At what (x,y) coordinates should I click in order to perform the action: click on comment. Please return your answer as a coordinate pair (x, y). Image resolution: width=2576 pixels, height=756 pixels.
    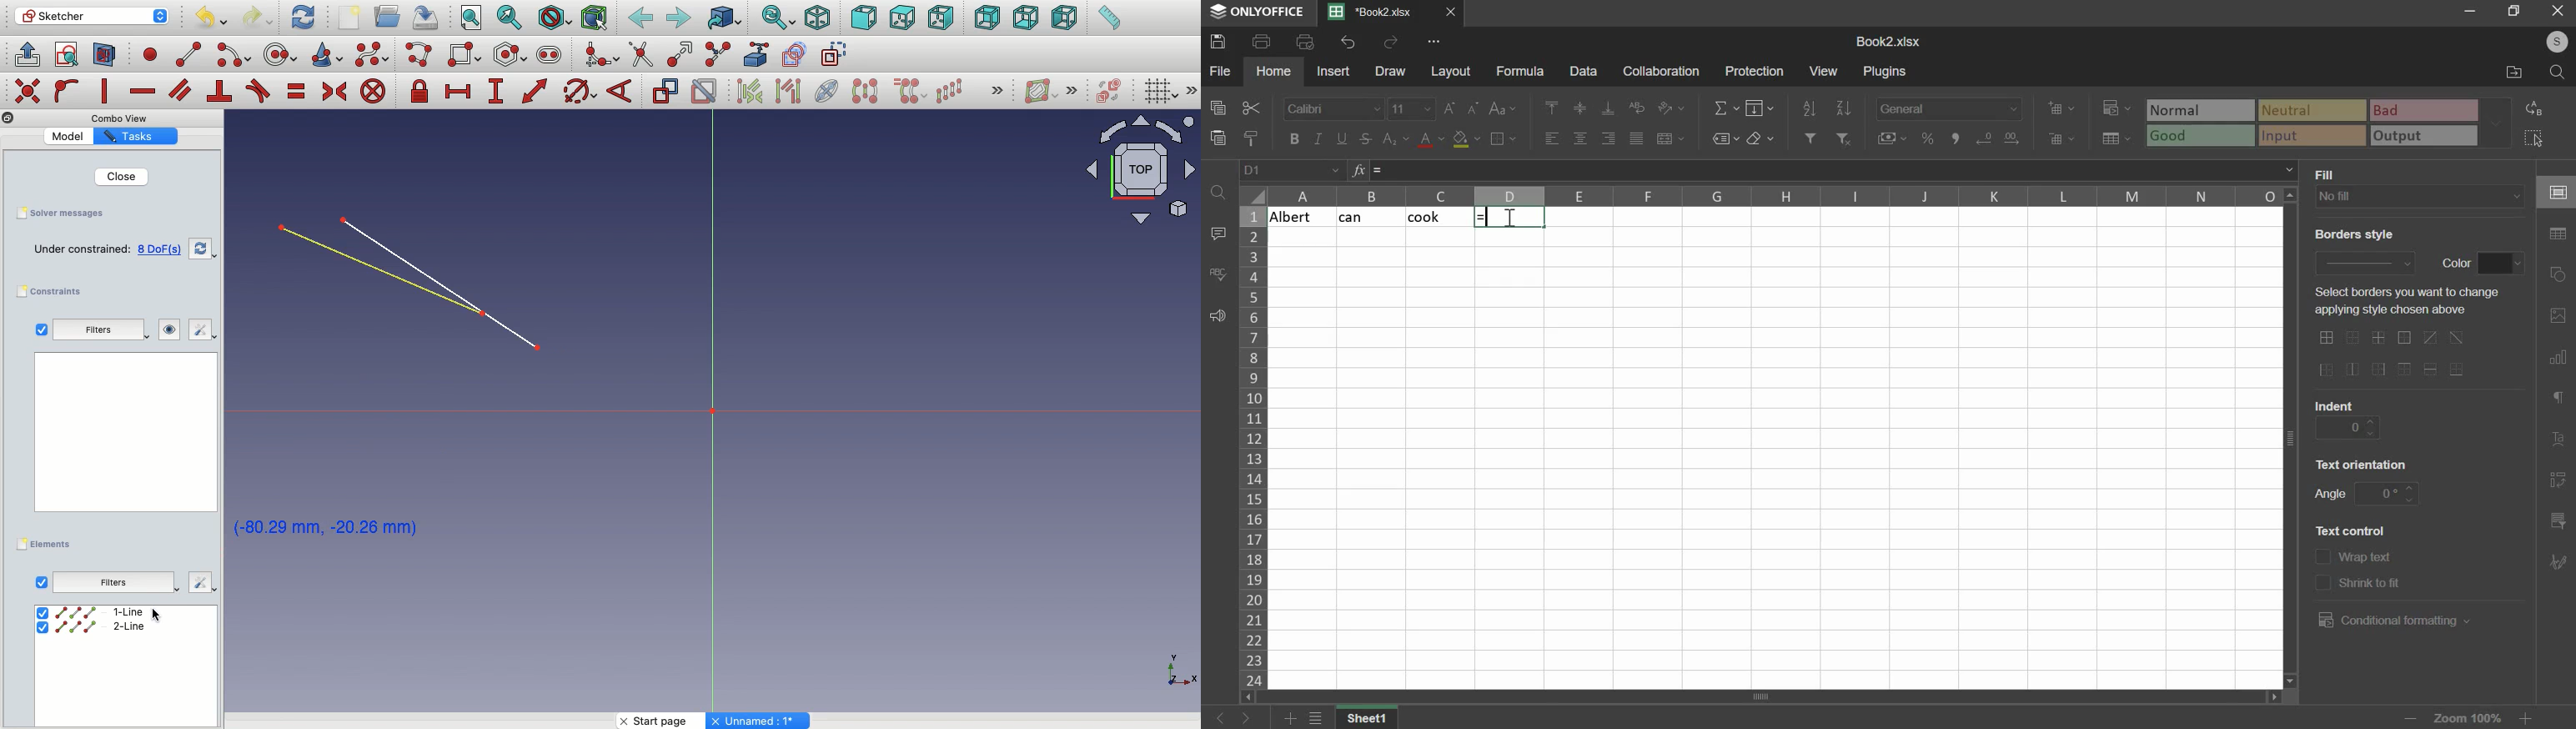
    Looking at the image, I should click on (1217, 233).